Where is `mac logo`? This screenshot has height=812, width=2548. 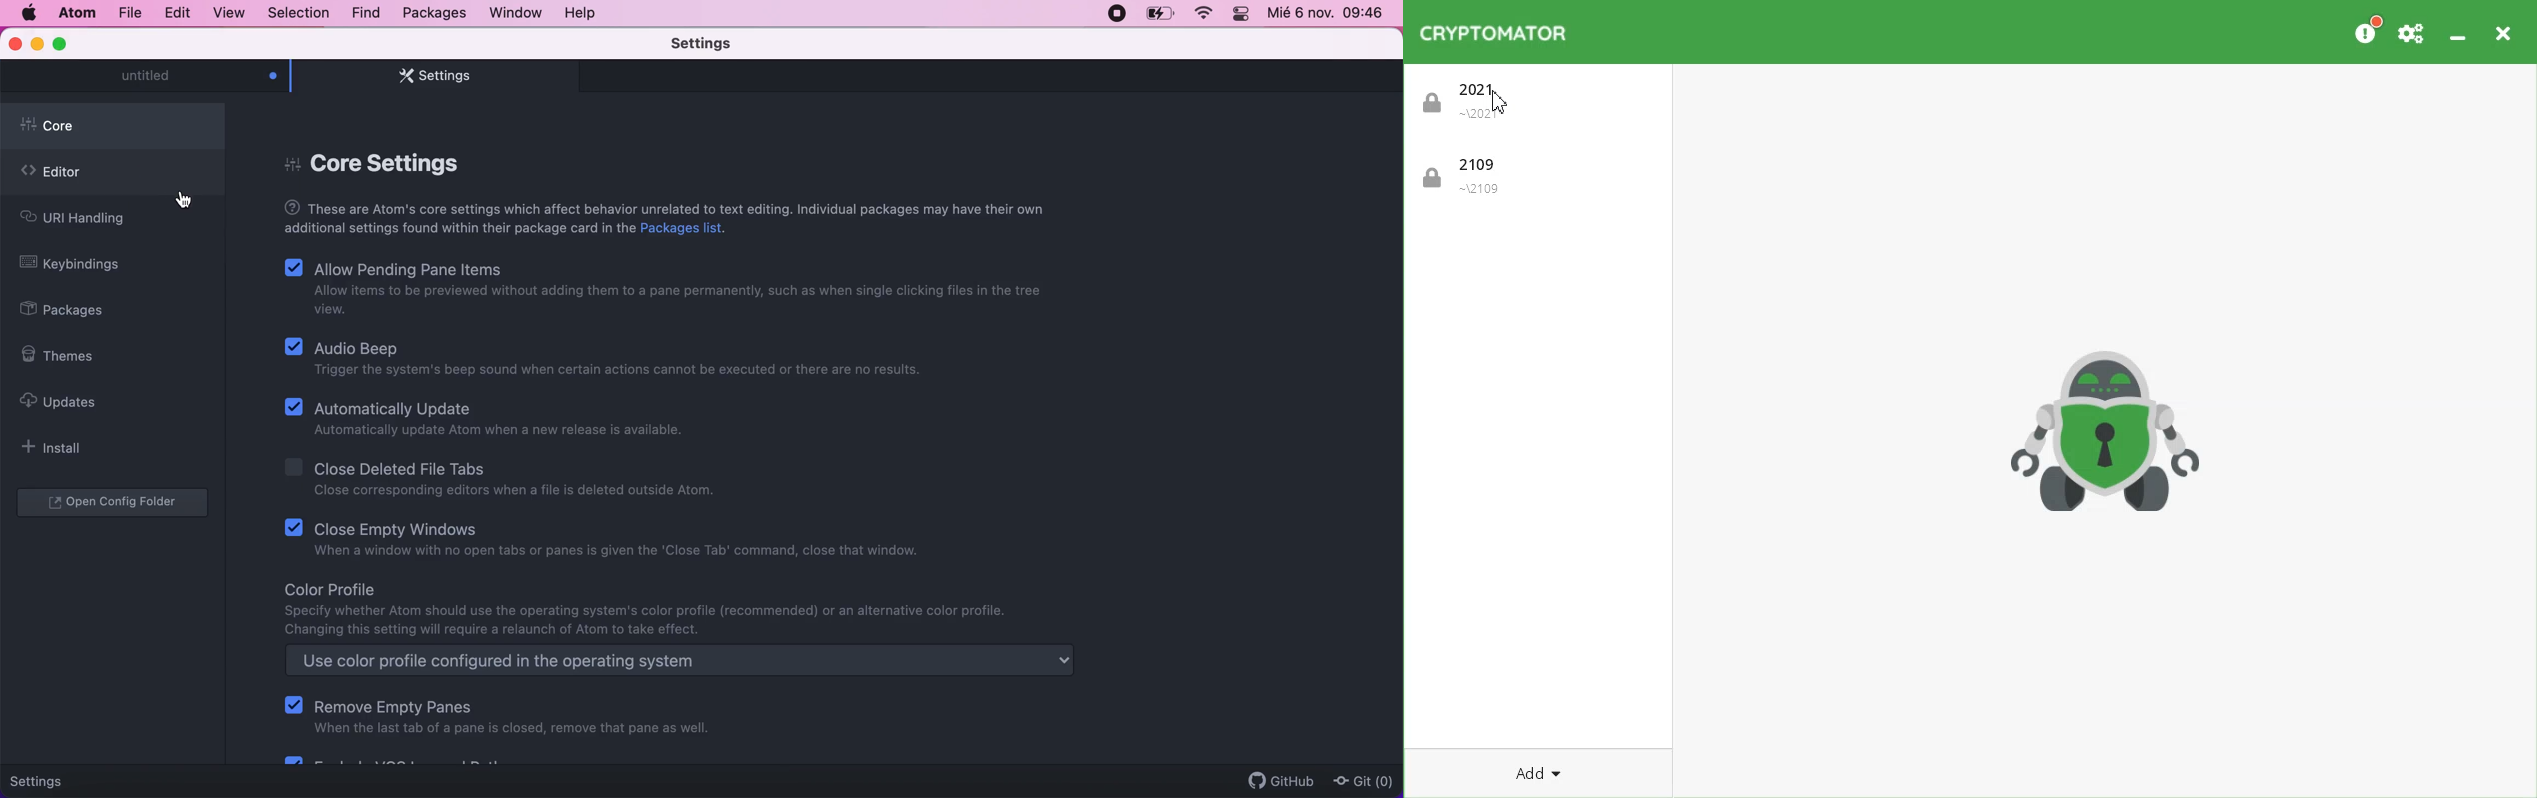
mac logo is located at coordinates (28, 14).